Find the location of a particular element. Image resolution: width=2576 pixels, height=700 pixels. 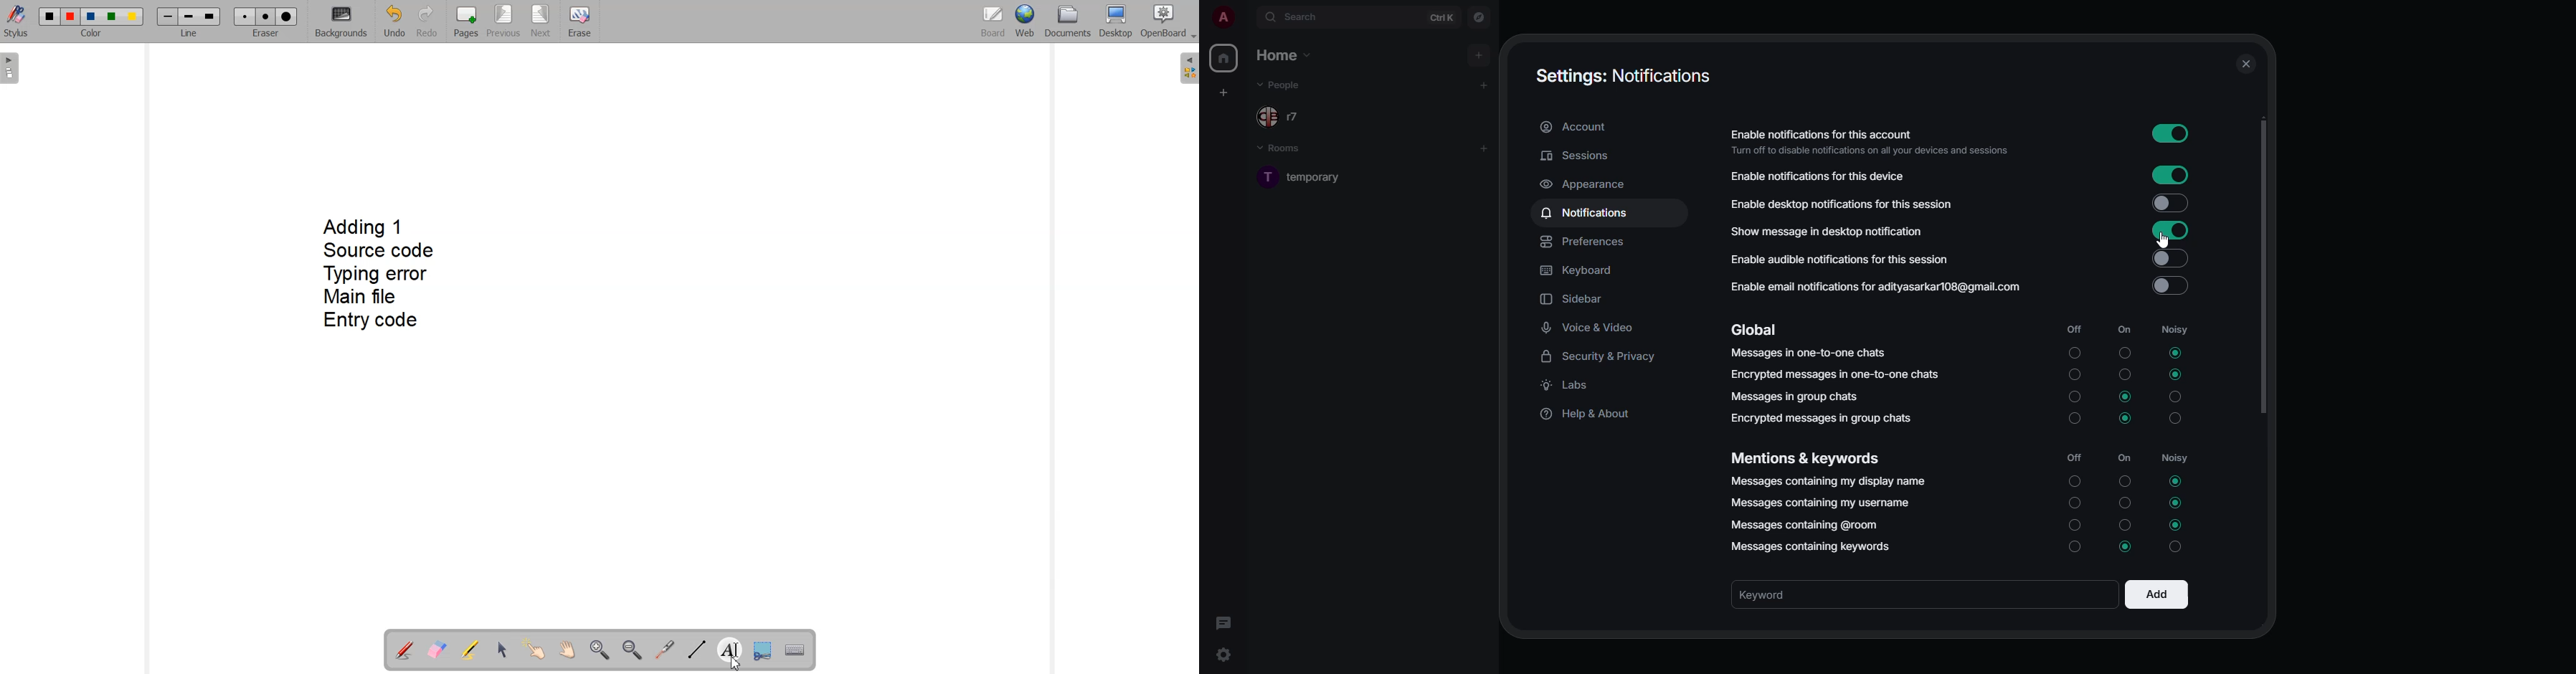

Zoom out is located at coordinates (632, 650).